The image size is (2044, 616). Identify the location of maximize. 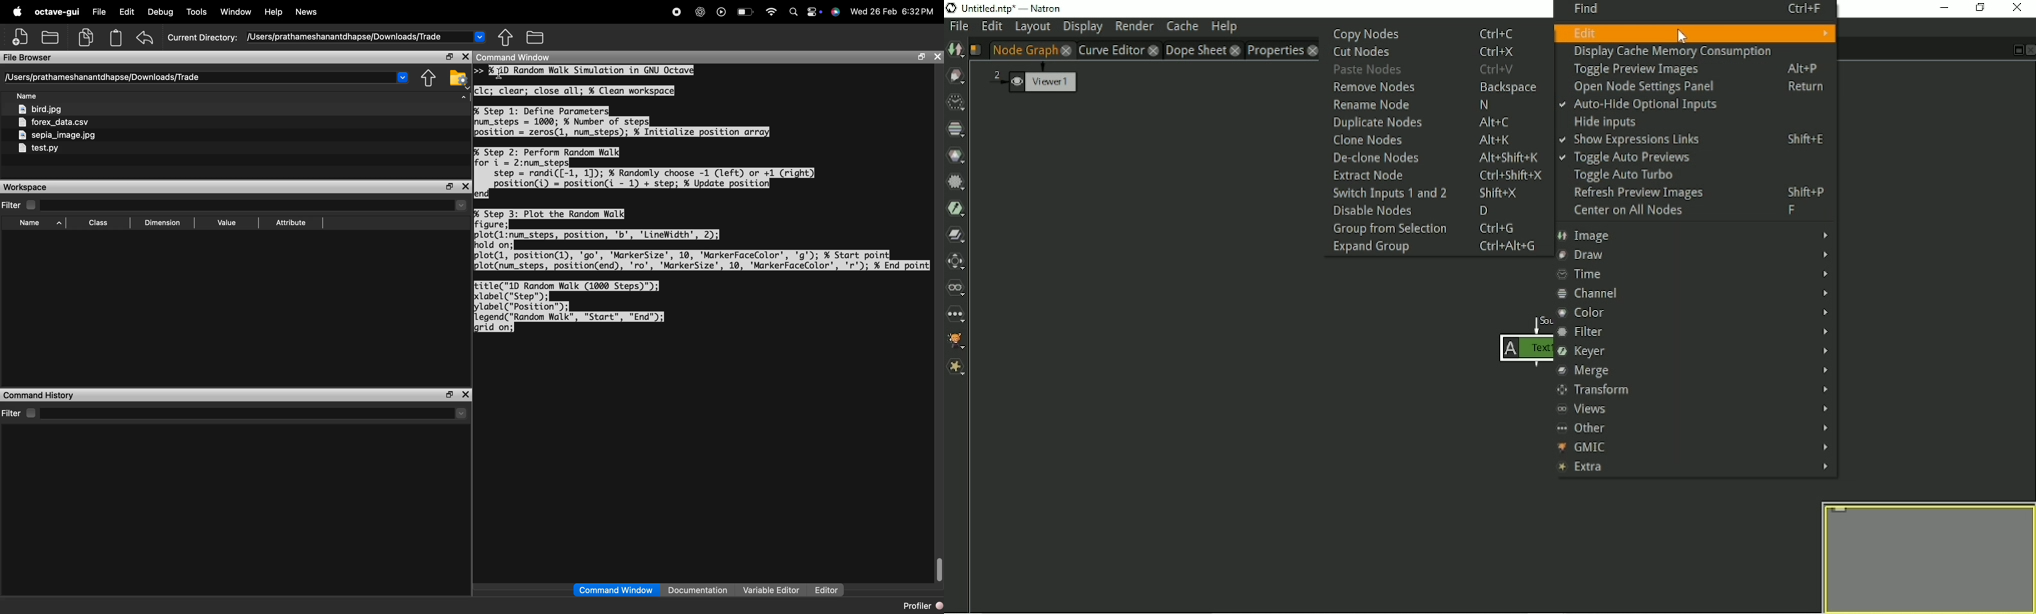
(449, 186).